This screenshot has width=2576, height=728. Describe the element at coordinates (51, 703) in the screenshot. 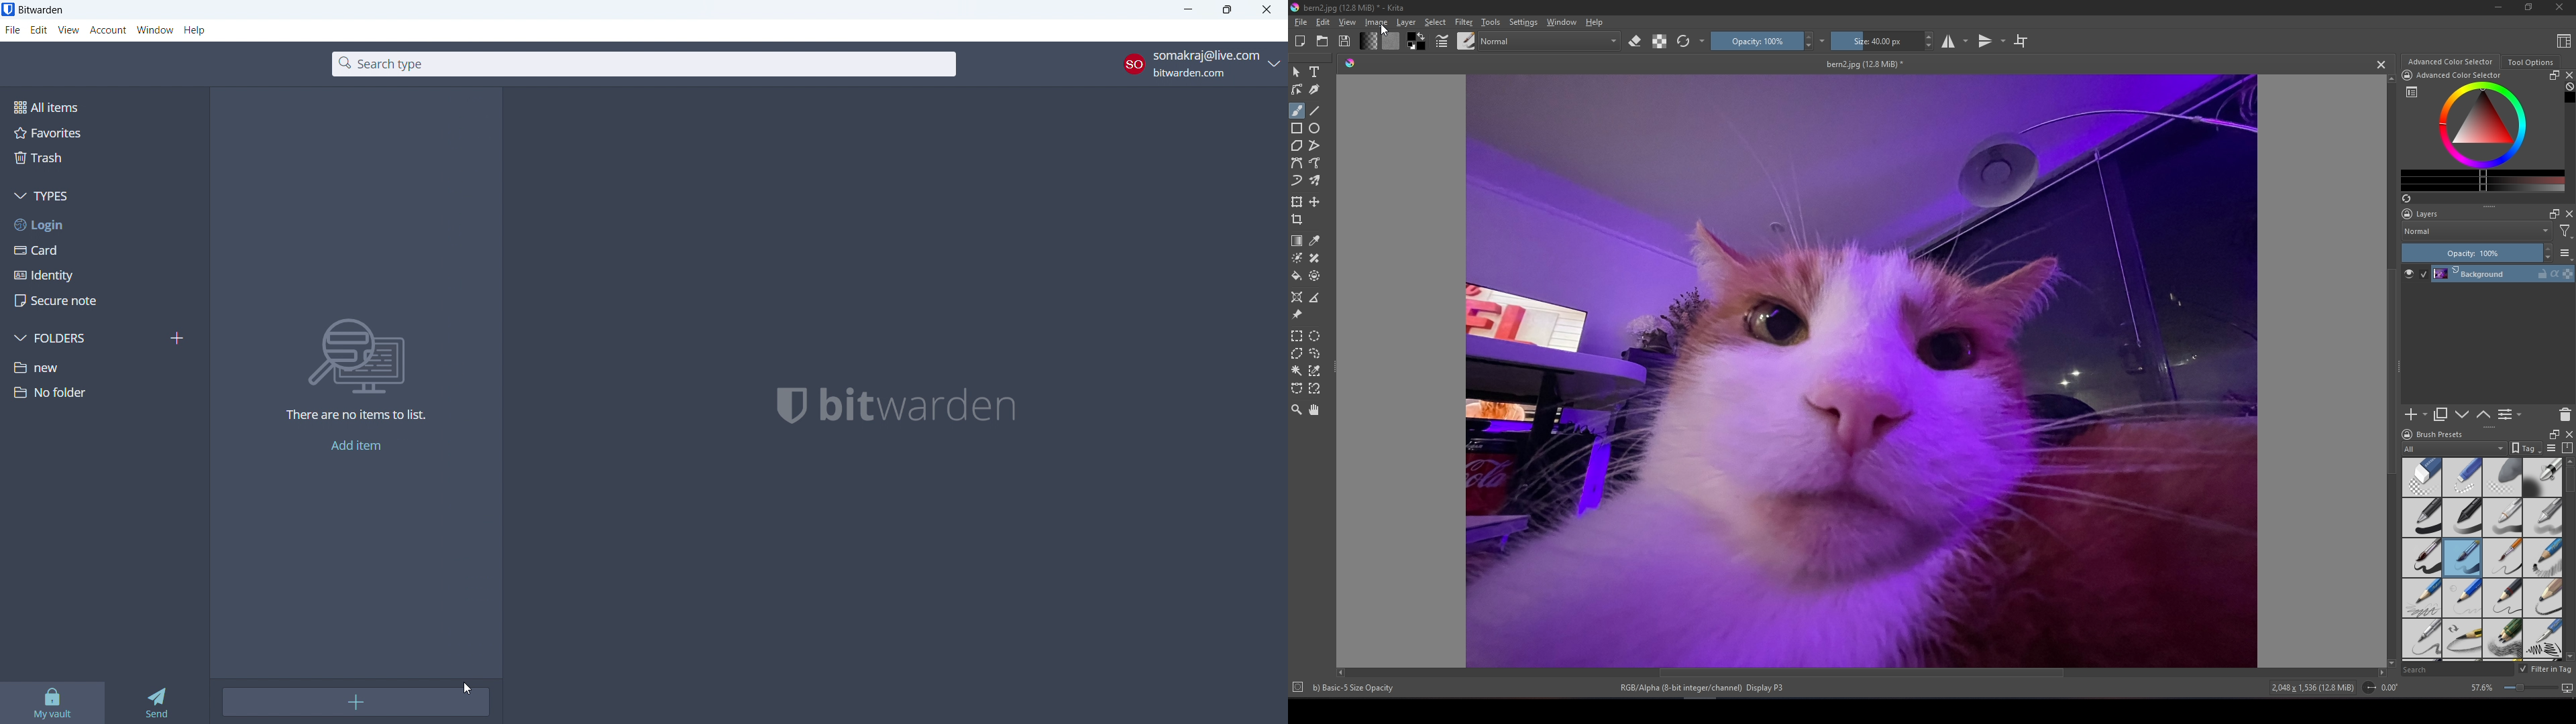

I see `my vault` at that location.